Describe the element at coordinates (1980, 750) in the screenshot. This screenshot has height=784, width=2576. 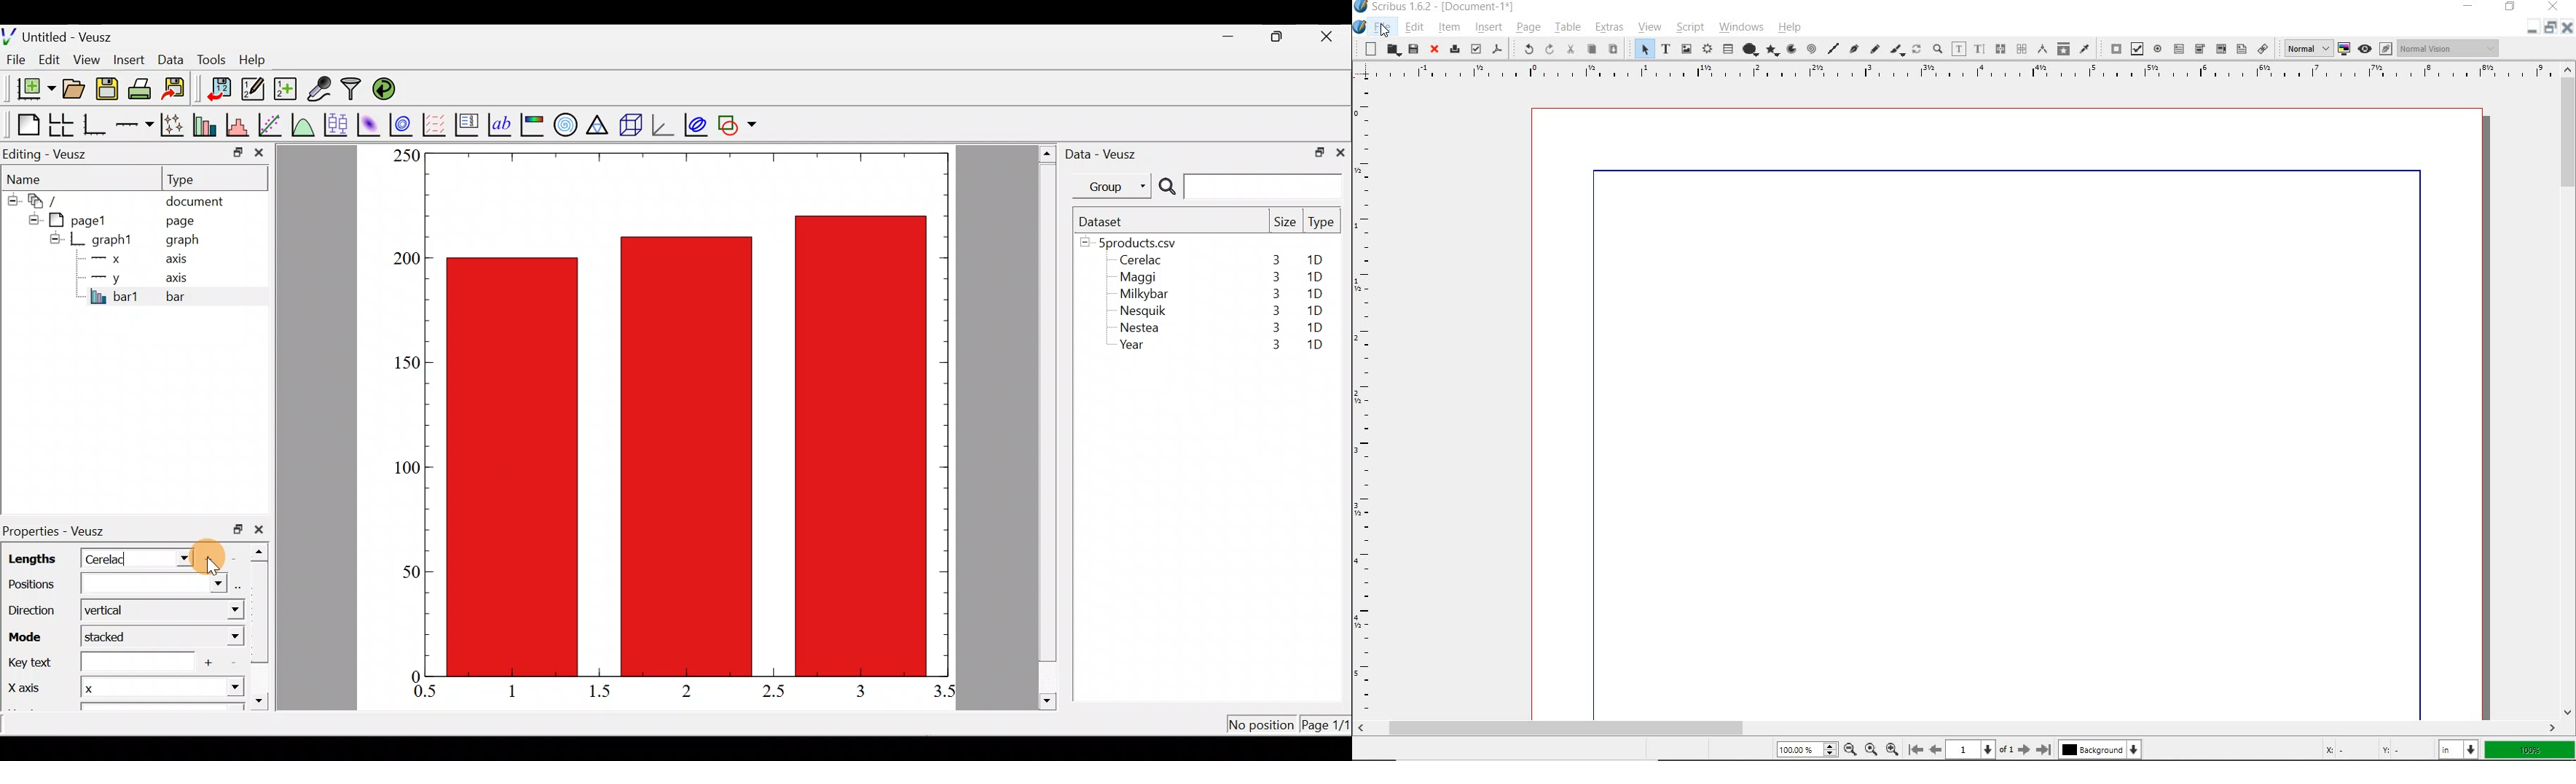
I see `1 of 1` at that location.